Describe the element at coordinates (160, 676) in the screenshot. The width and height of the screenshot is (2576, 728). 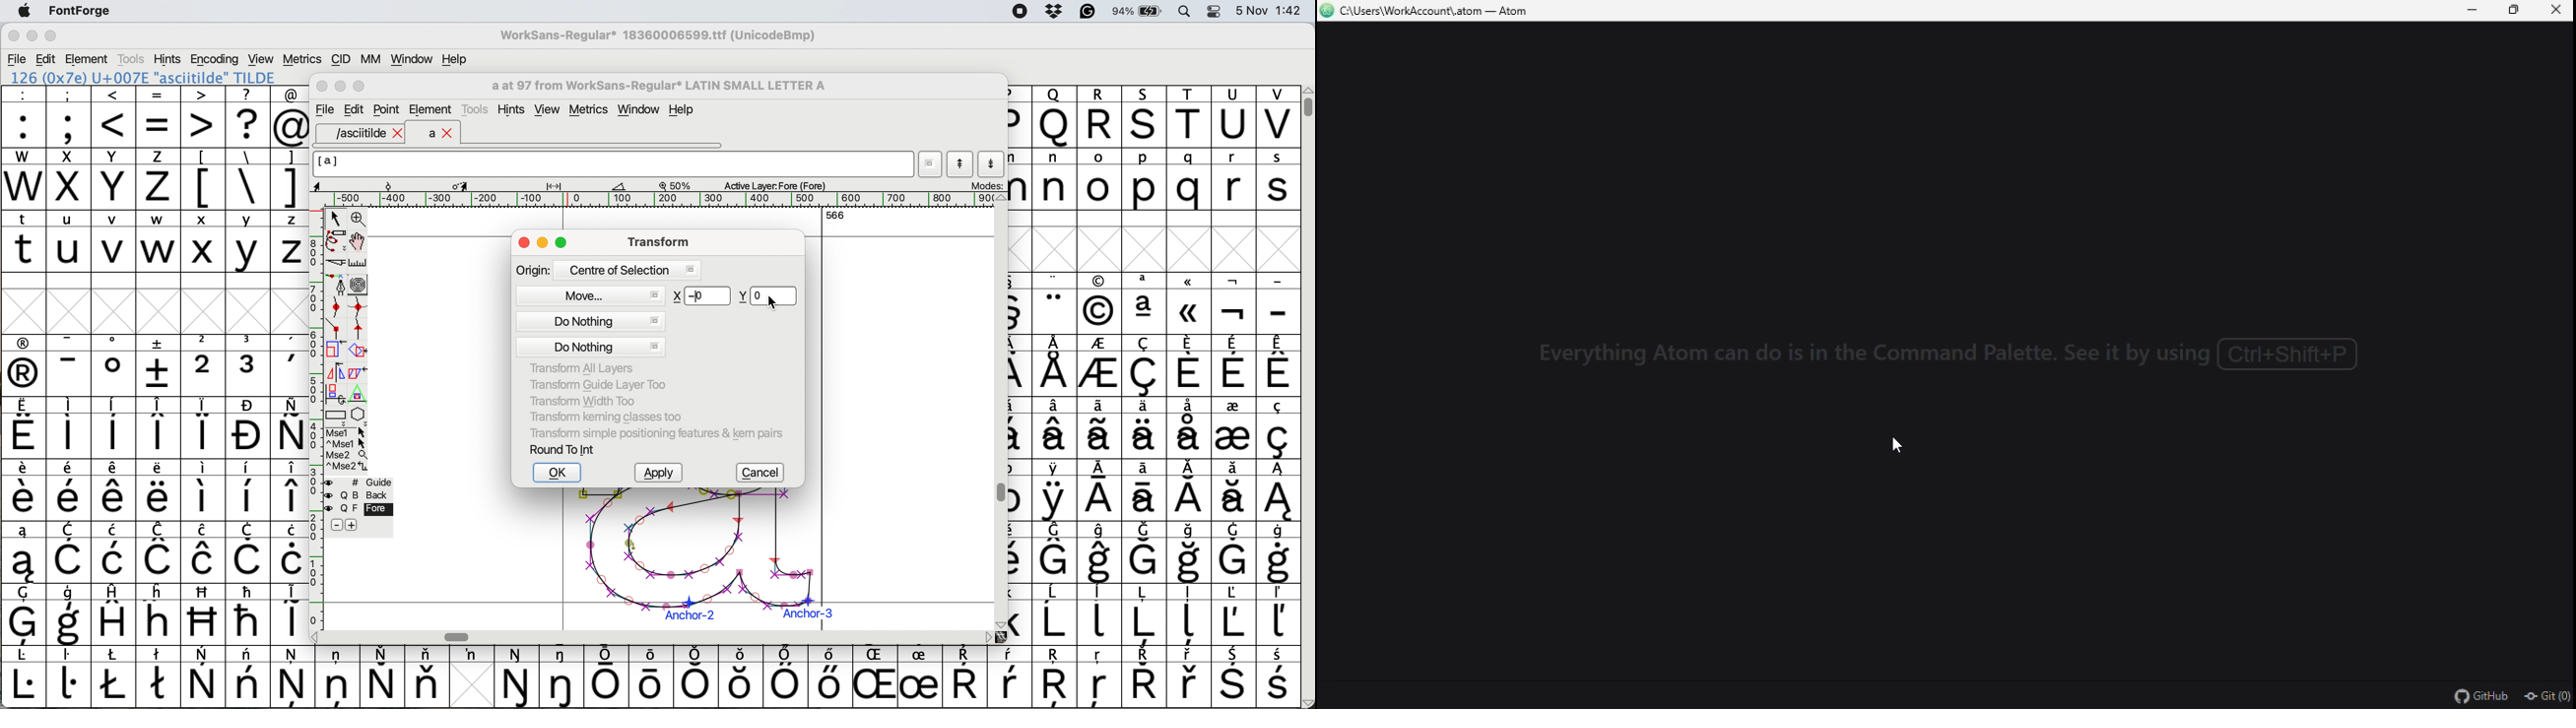
I see `symbol` at that location.